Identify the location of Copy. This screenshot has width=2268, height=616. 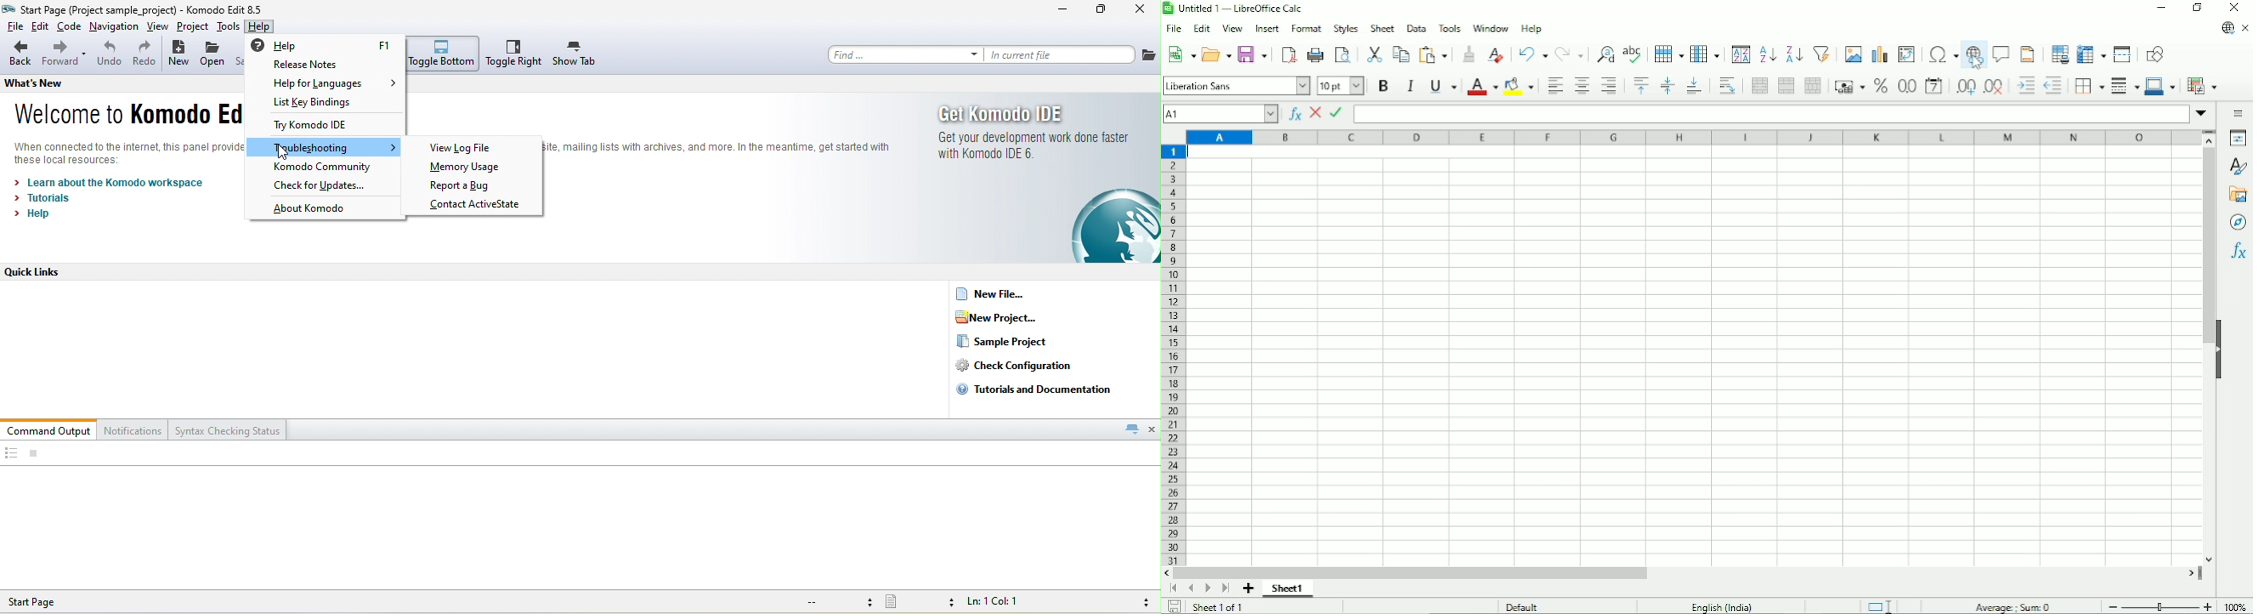
(1401, 53).